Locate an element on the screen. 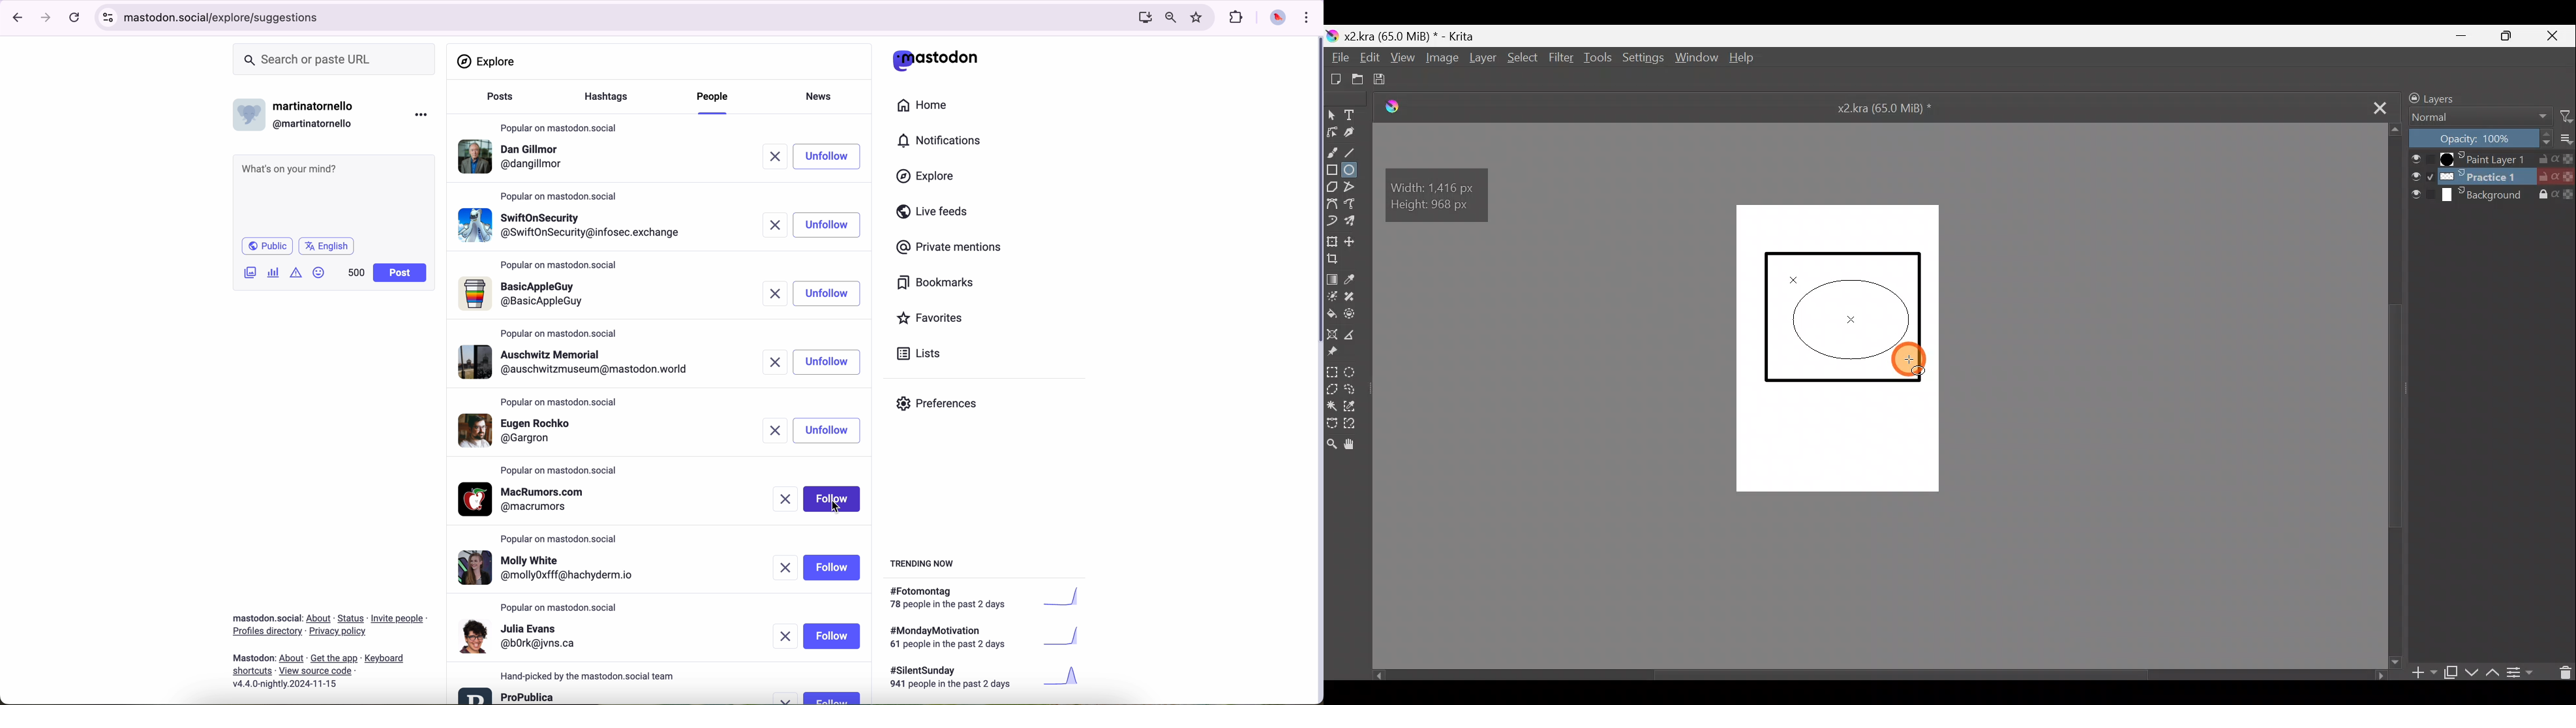 The height and width of the screenshot is (728, 2576). Background is located at coordinates (2494, 199).